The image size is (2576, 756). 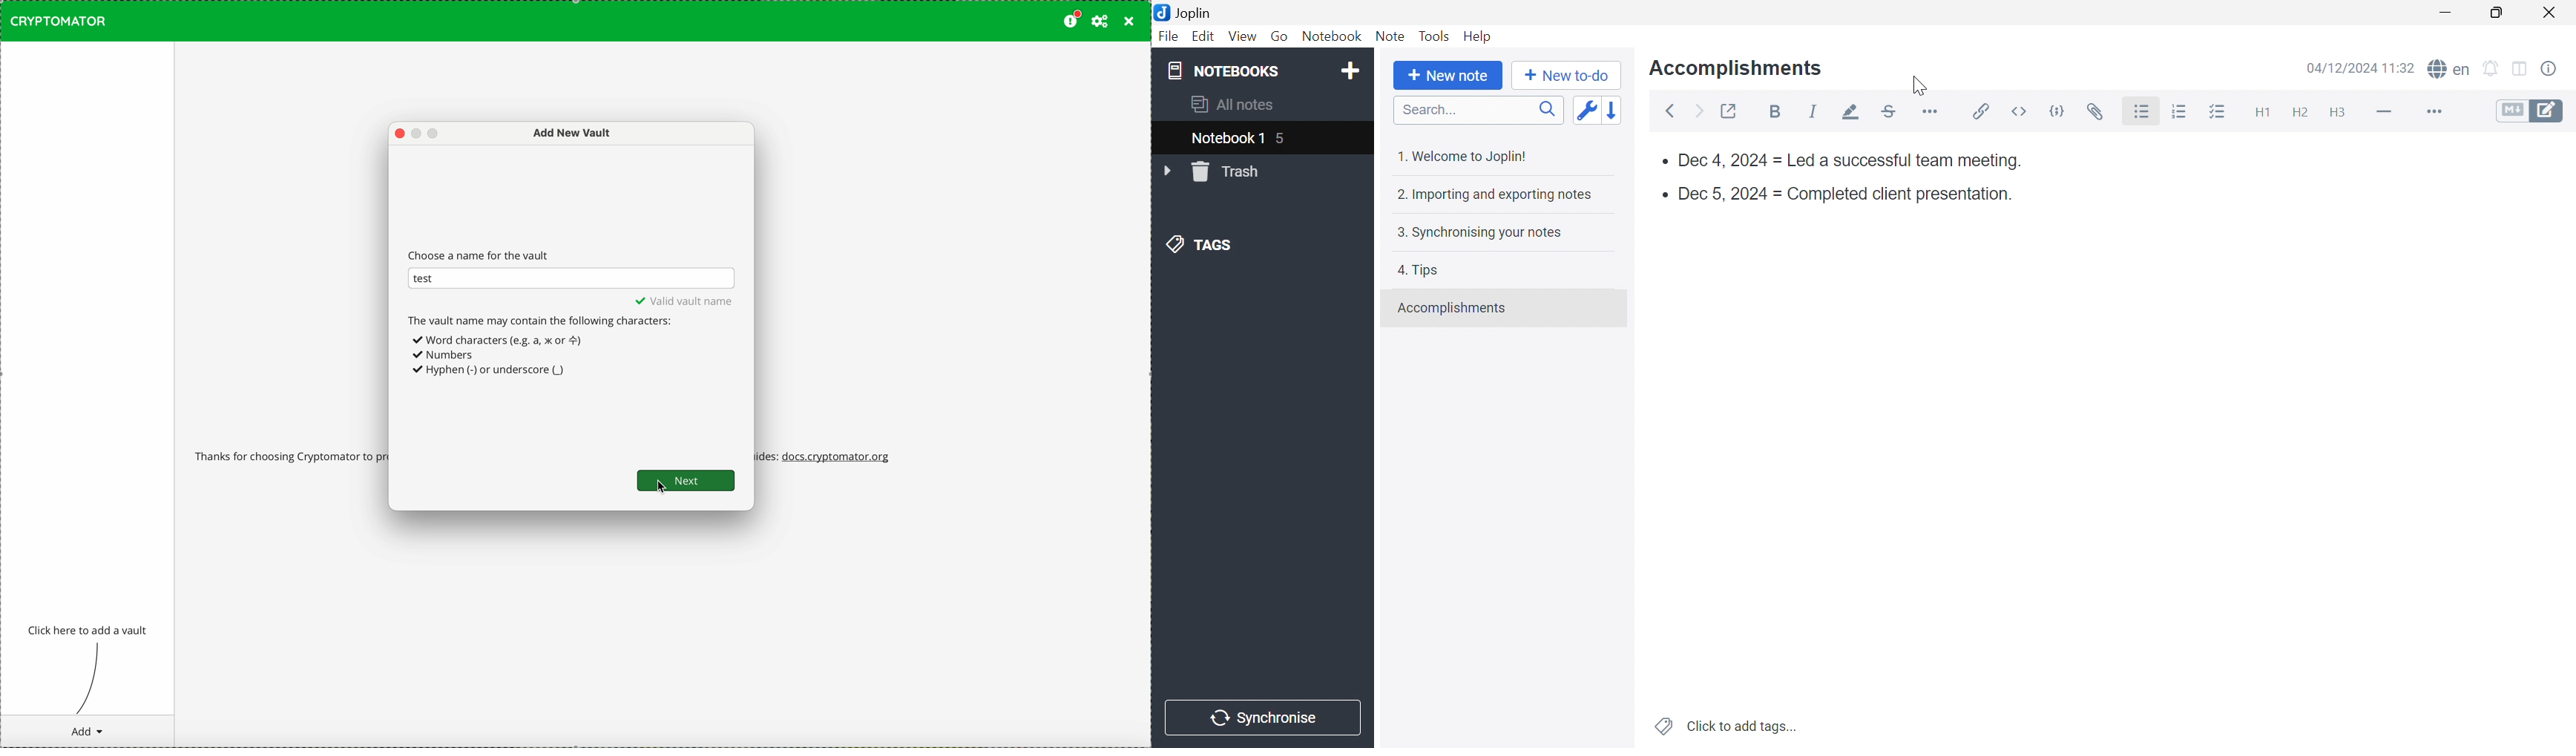 I want to click on Bold, so click(x=1775, y=111).